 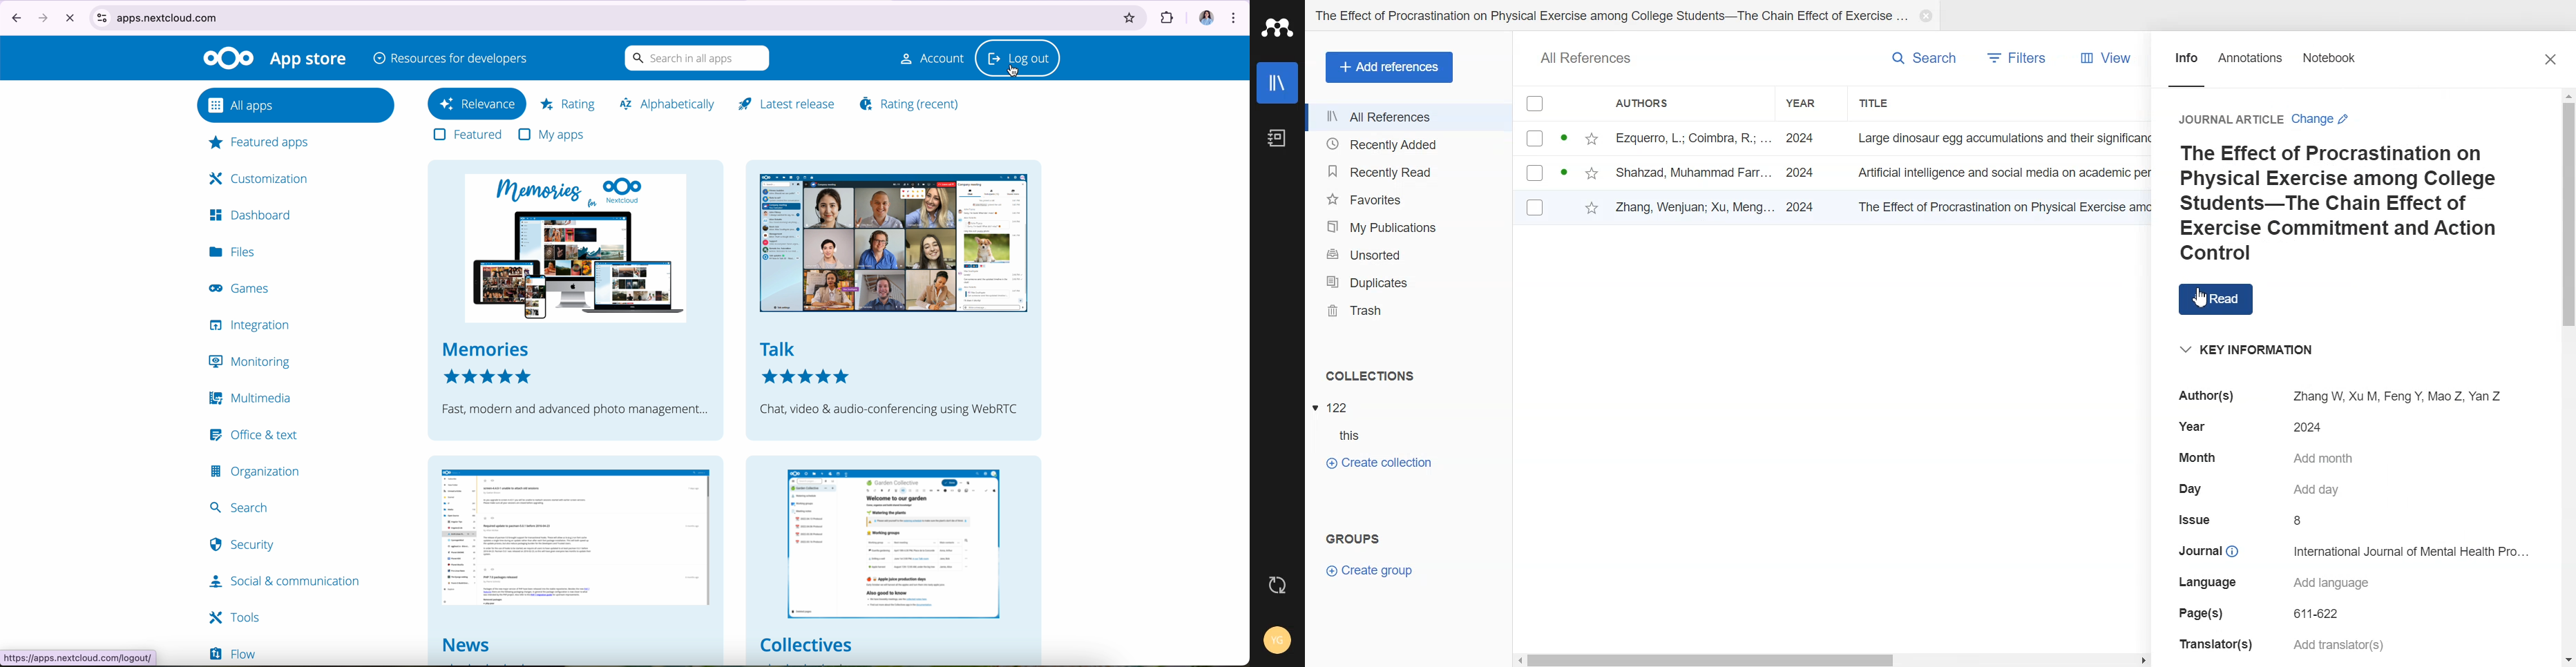 I want to click on Nextcloud logo, so click(x=228, y=57).